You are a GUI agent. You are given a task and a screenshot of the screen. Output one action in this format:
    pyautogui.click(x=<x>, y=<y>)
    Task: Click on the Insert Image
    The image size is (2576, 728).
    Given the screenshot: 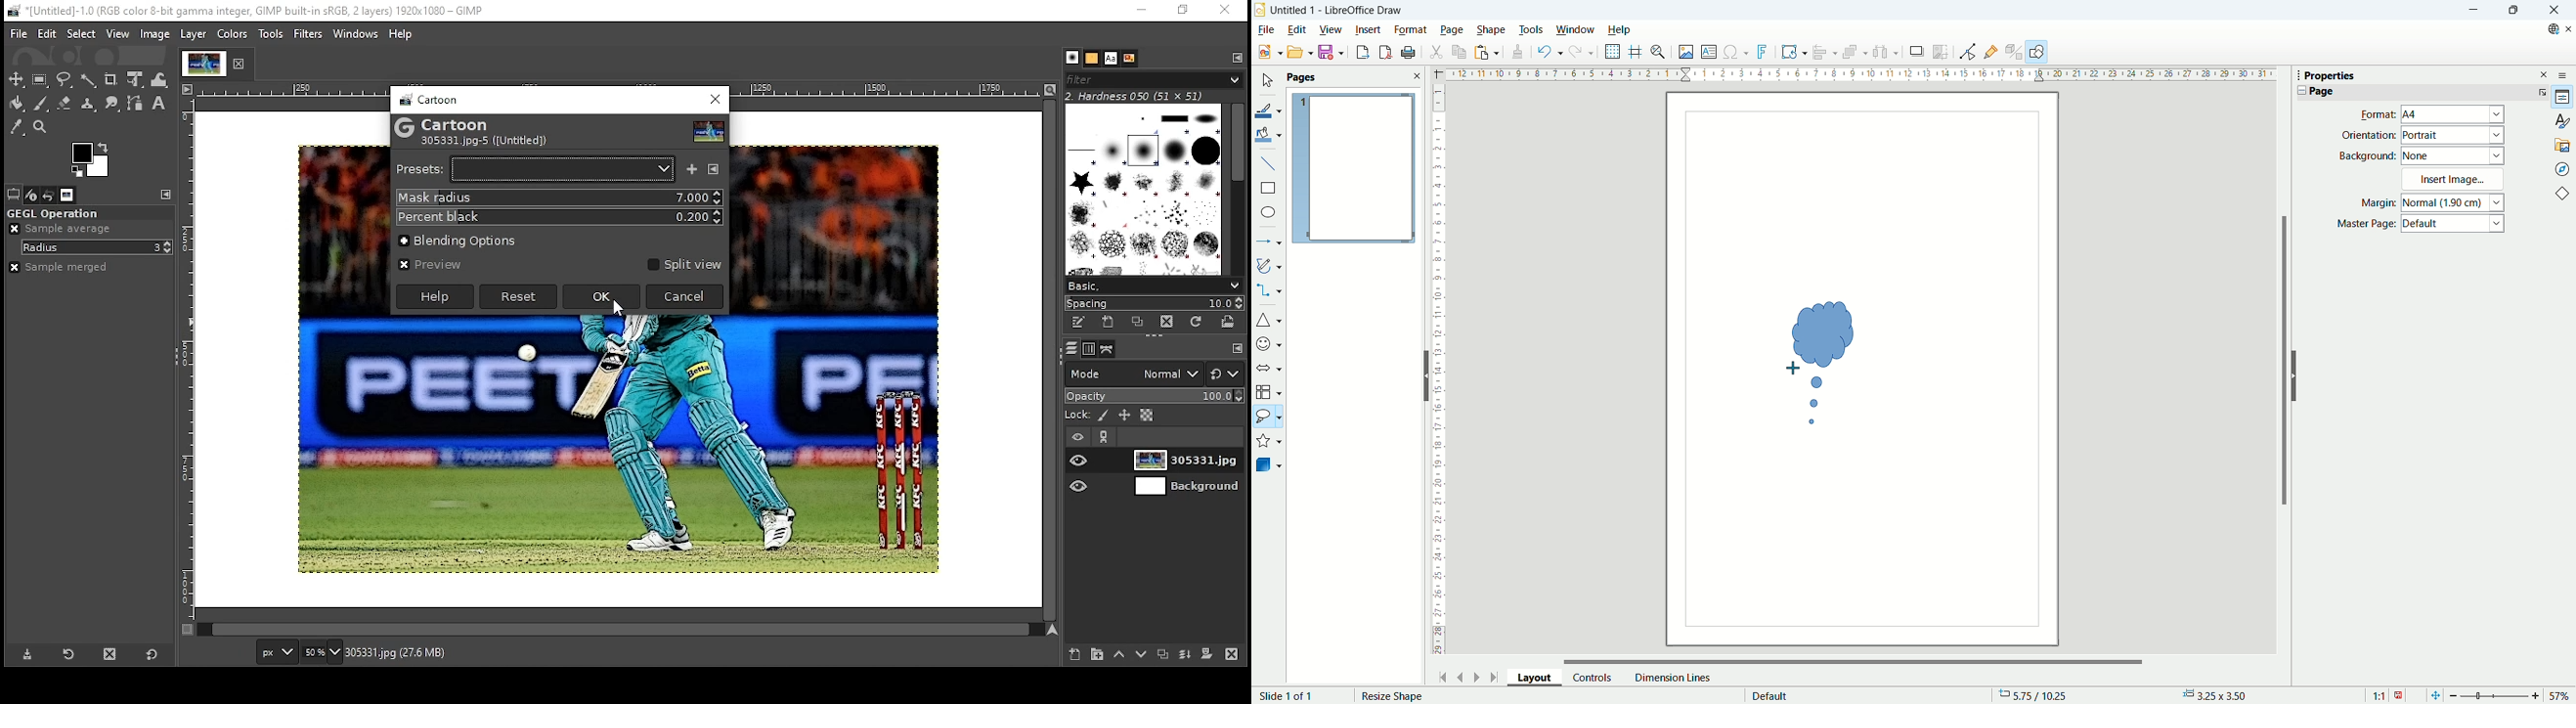 What is the action you would take?
    pyautogui.click(x=2455, y=179)
    